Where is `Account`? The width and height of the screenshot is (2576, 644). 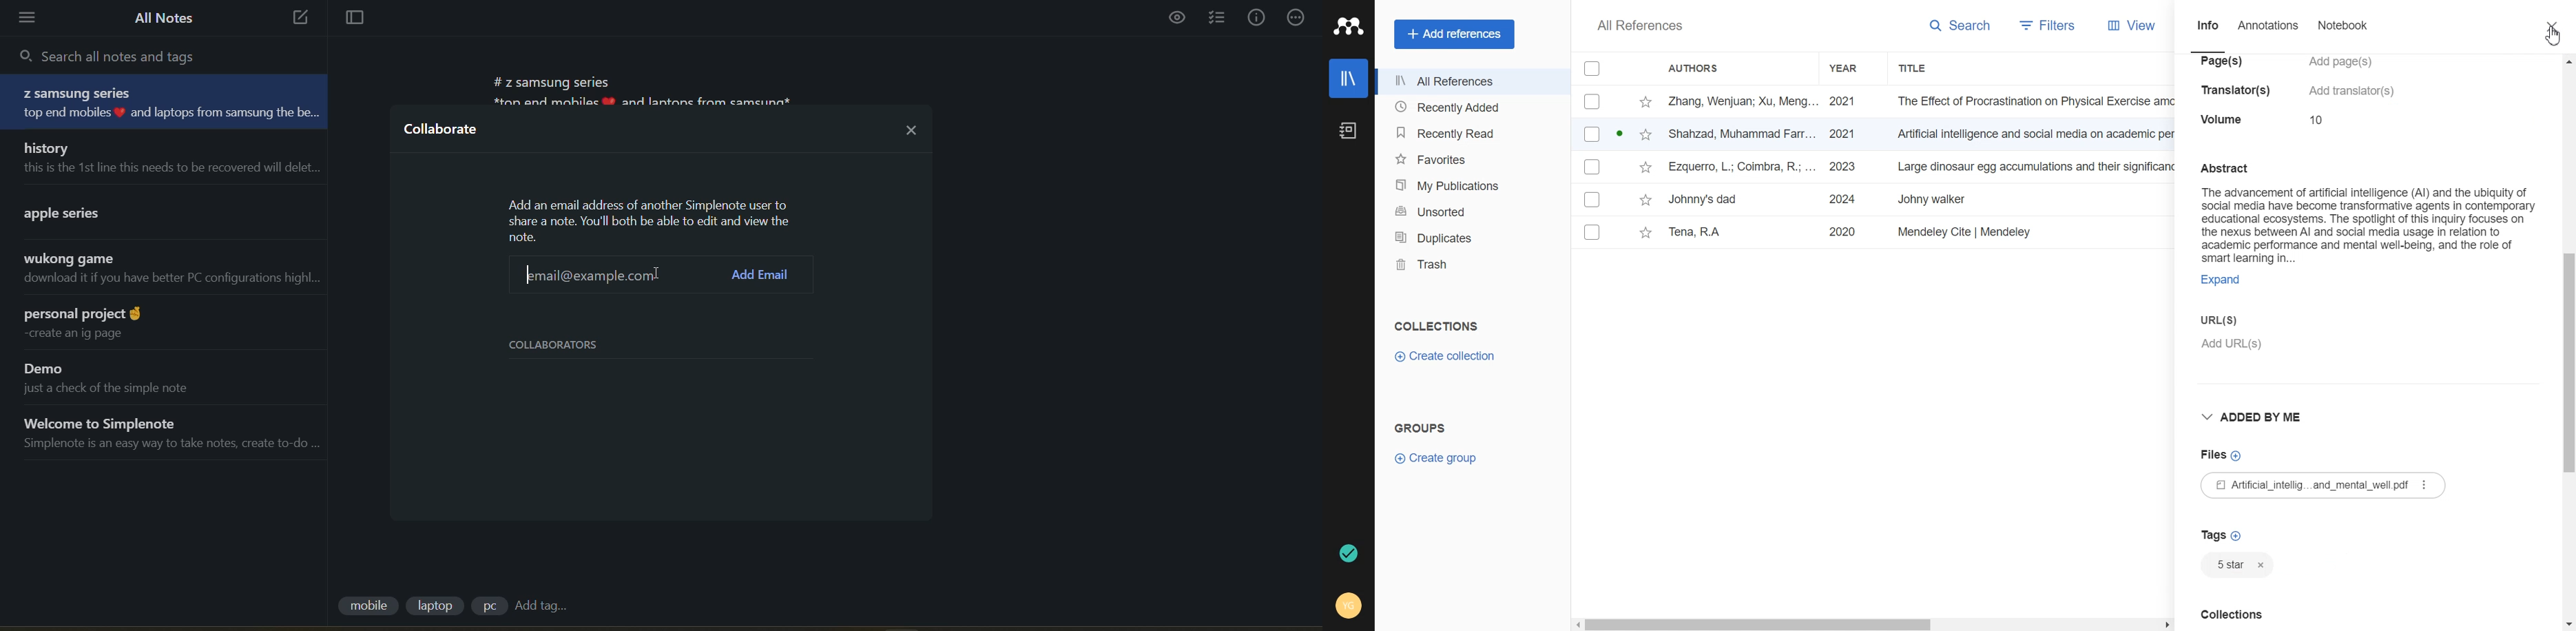 Account is located at coordinates (1349, 607).